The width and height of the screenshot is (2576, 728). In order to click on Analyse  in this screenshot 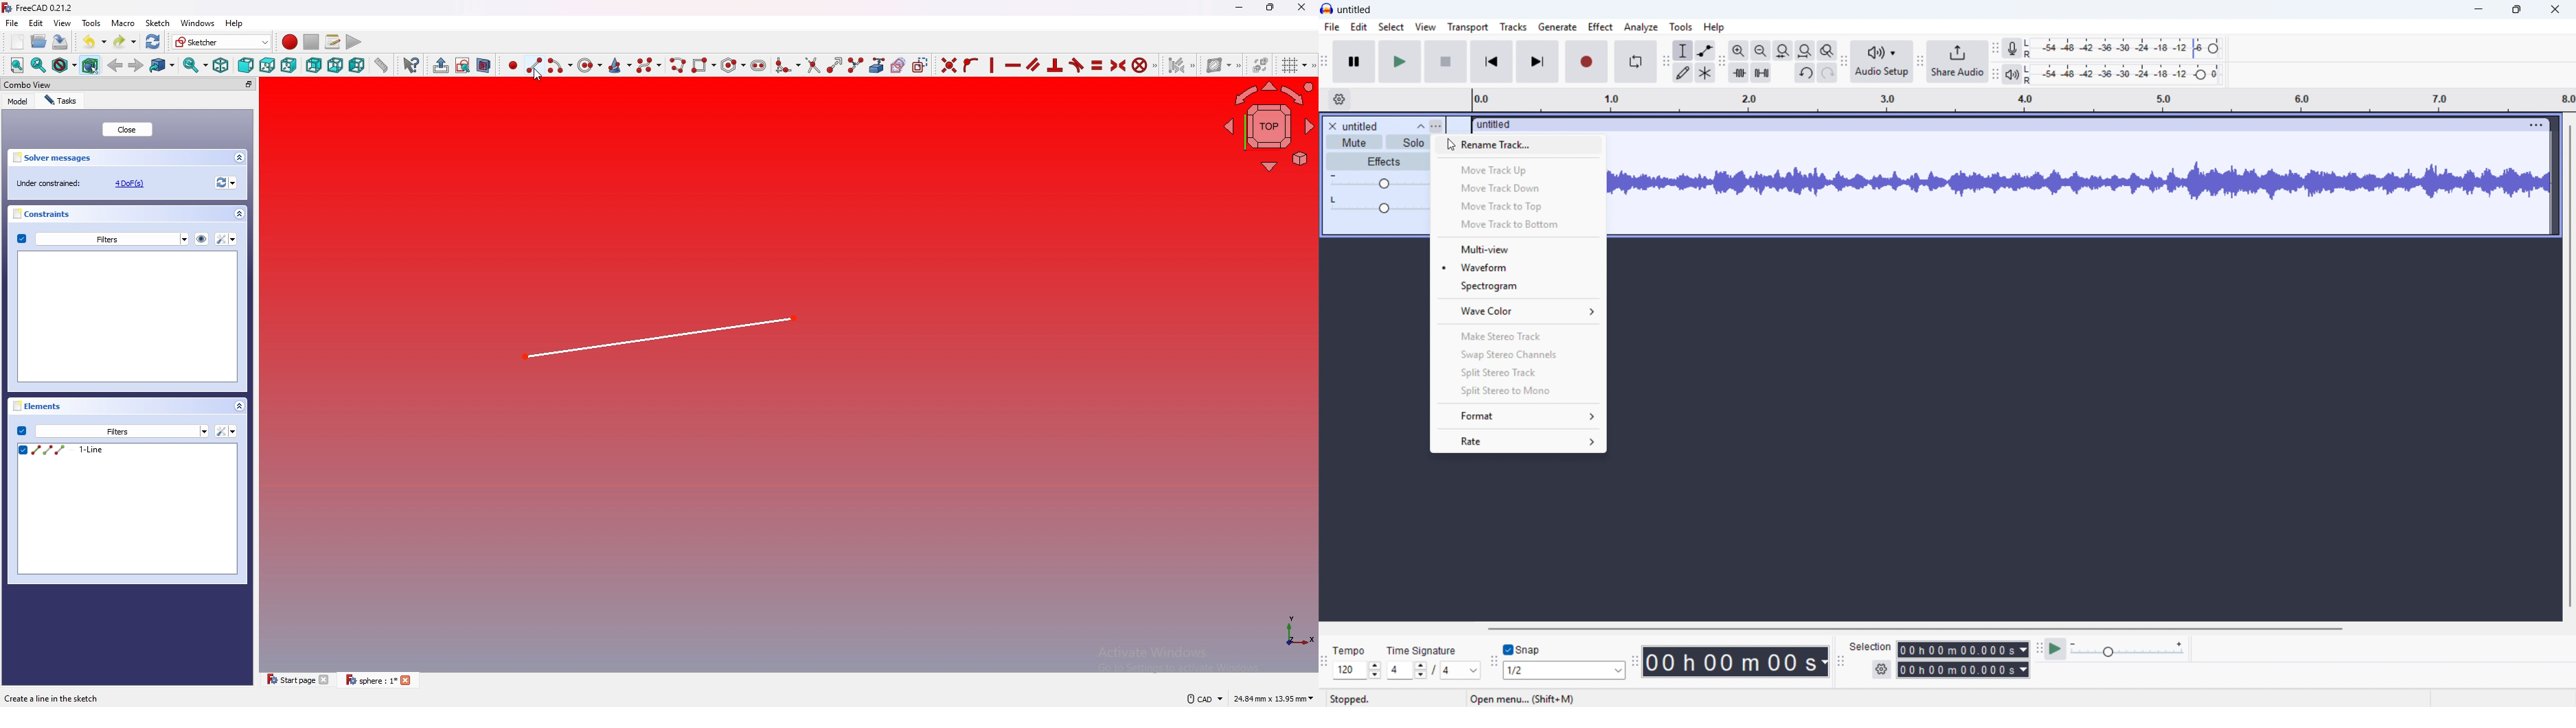, I will do `click(1640, 27)`.